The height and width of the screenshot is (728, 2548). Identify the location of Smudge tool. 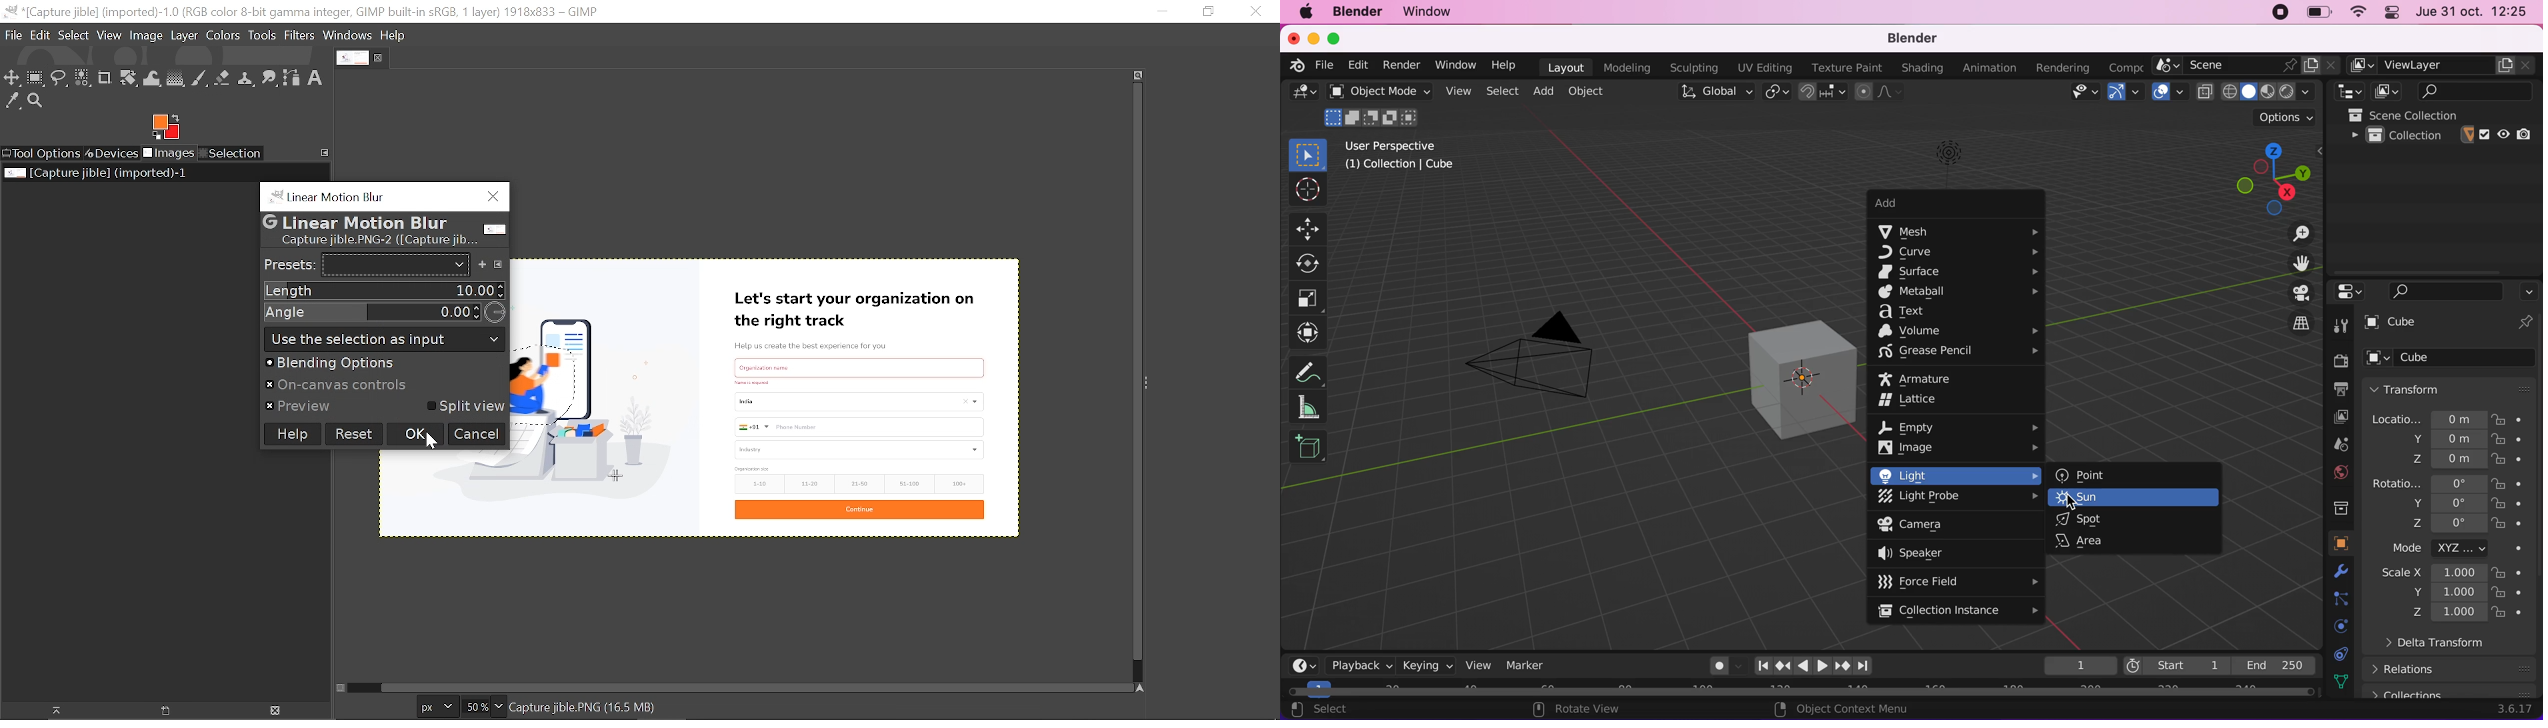
(270, 79).